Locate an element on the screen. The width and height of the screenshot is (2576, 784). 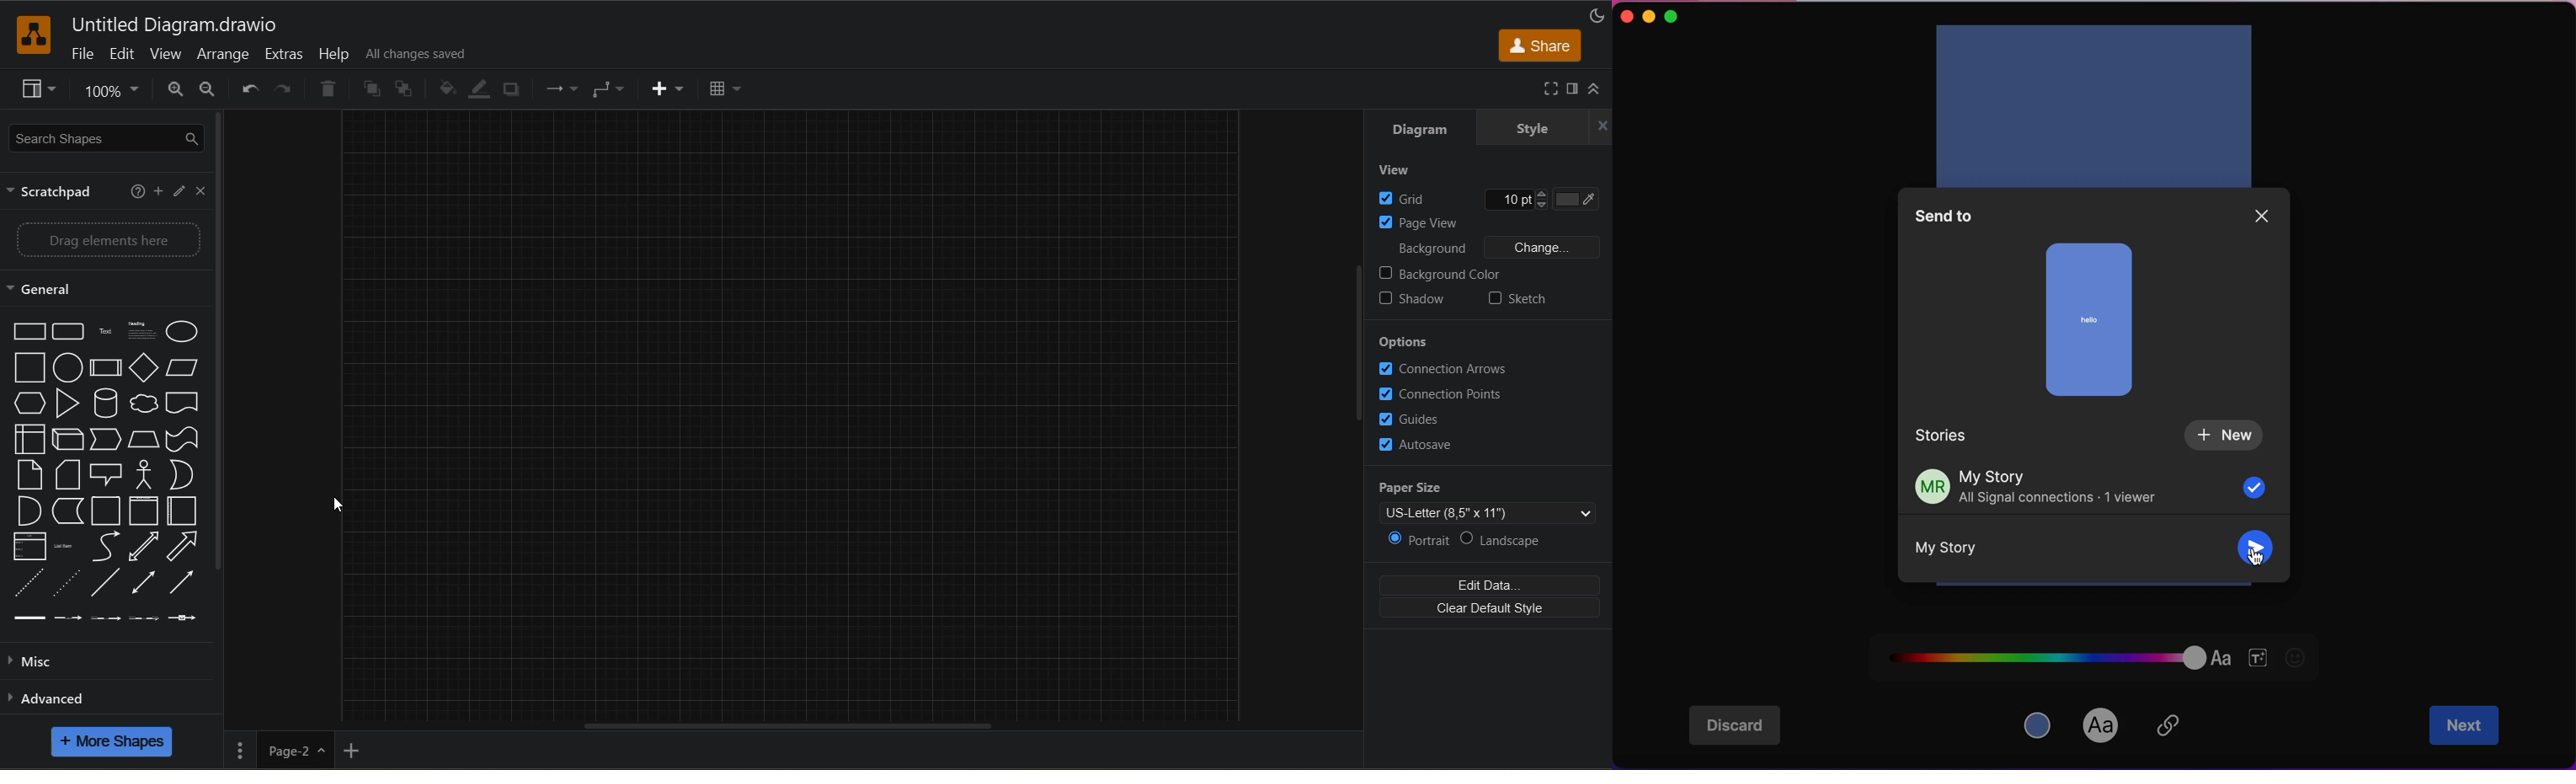
search shapes is located at coordinates (108, 140).